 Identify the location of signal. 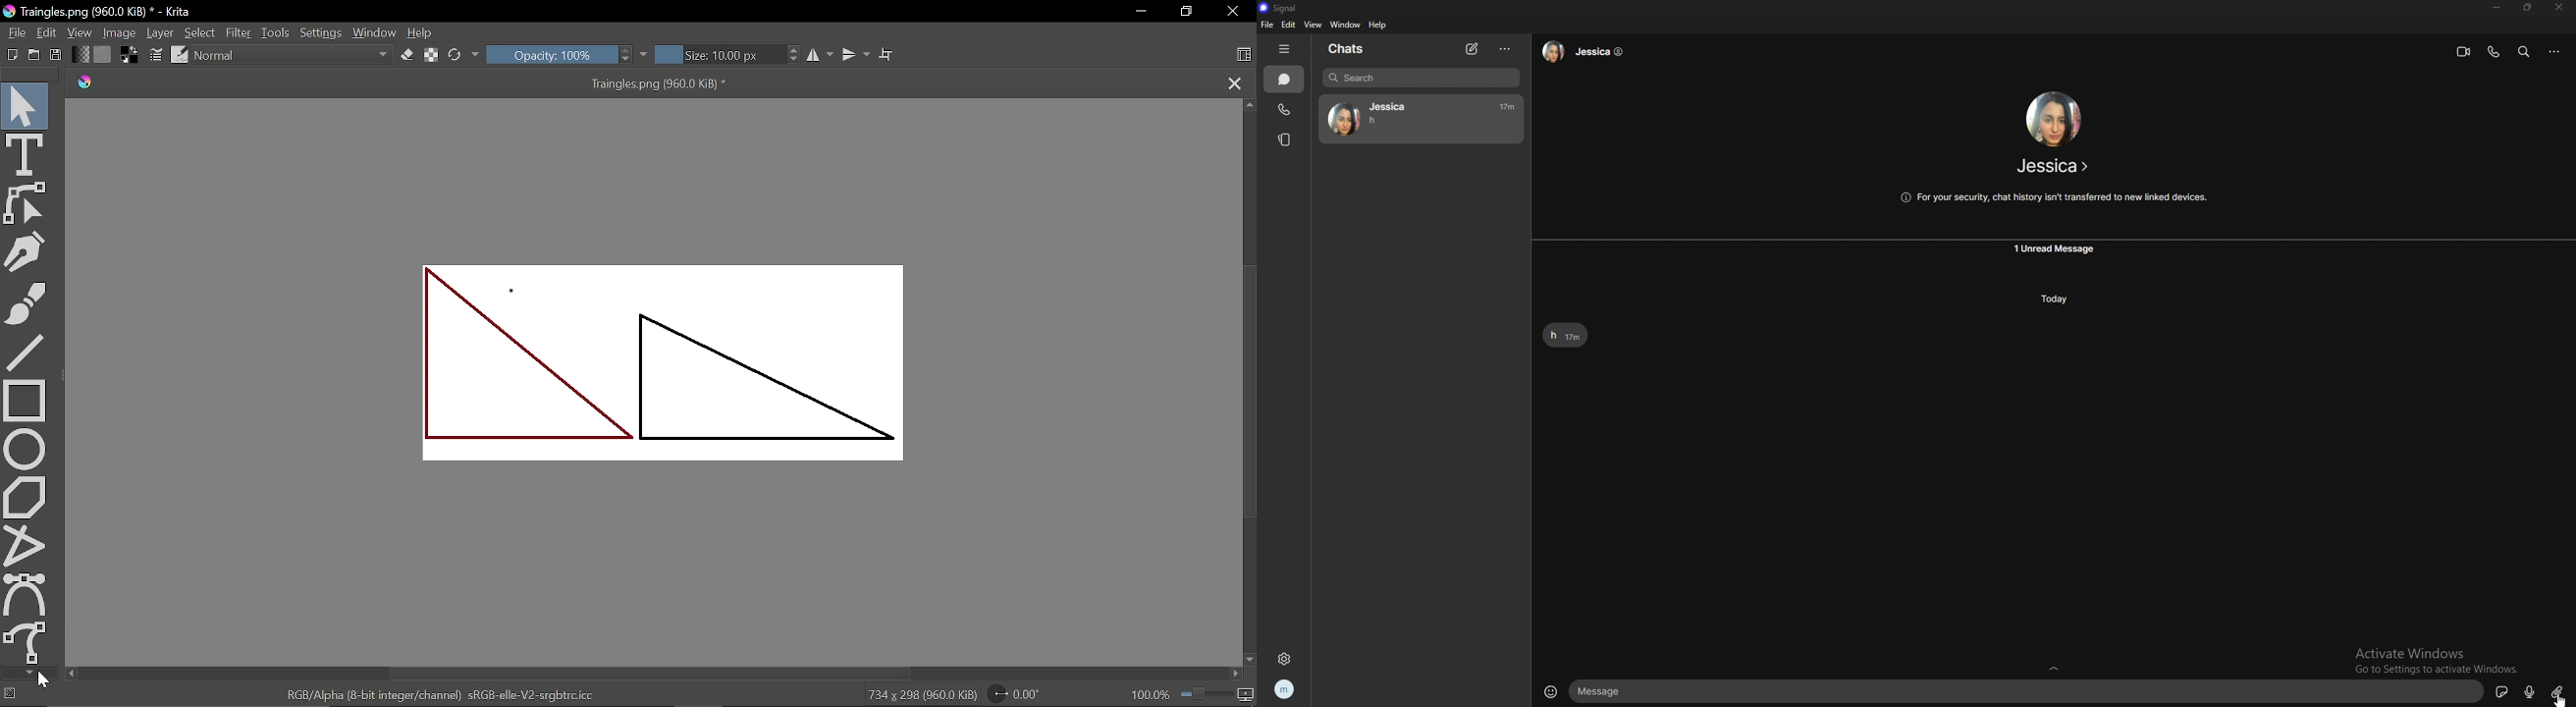
(1280, 8).